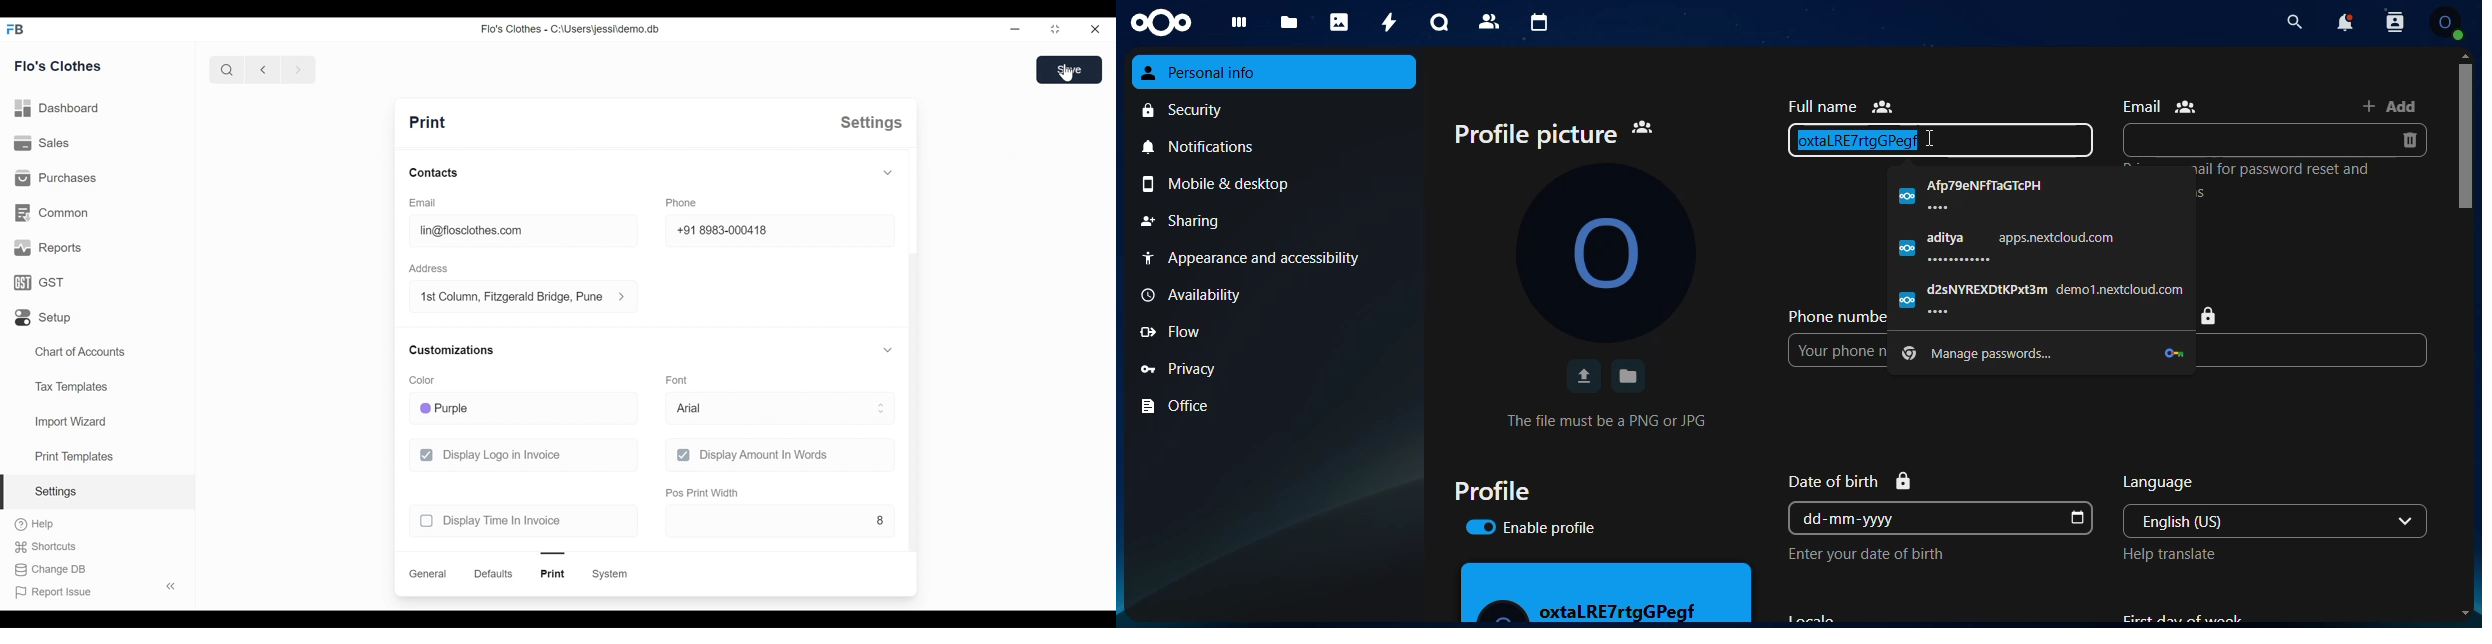 The height and width of the screenshot is (644, 2492). Describe the element at coordinates (427, 521) in the screenshot. I see `checkbox` at that location.